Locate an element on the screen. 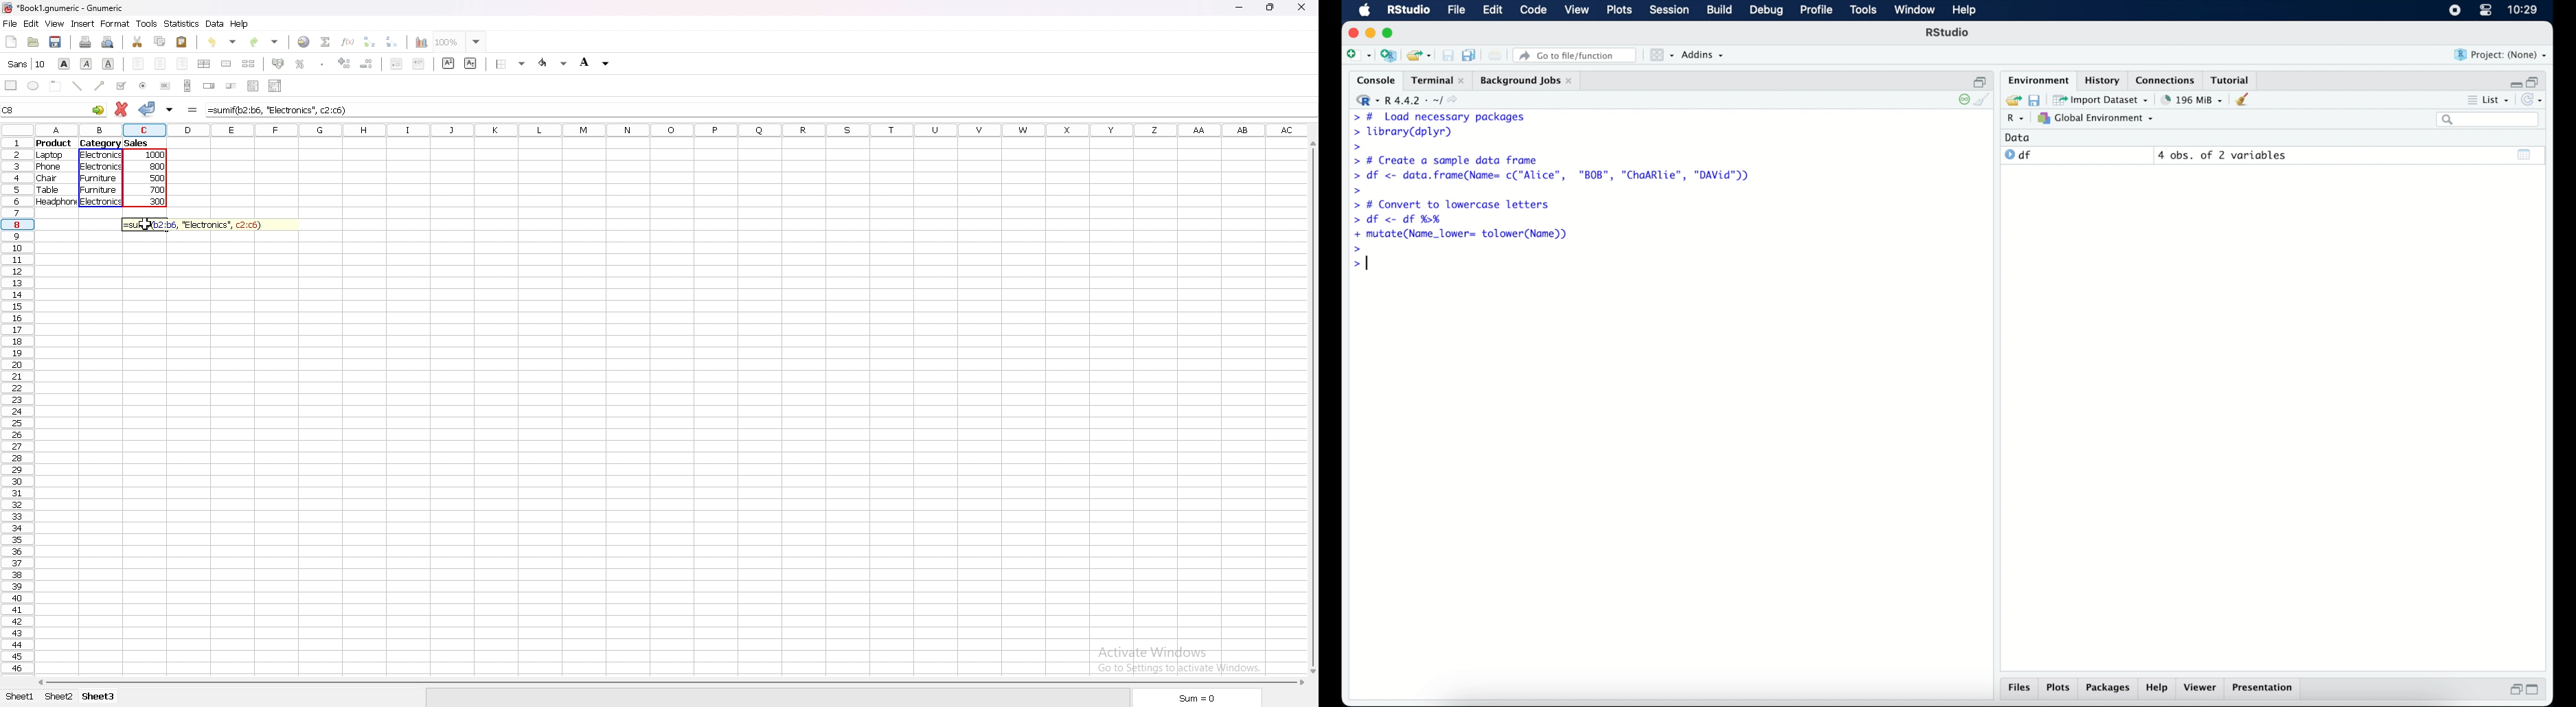 Image resolution: width=2576 pixels, height=728 pixels. > # Convert to lowercase letters| is located at coordinates (1452, 205).